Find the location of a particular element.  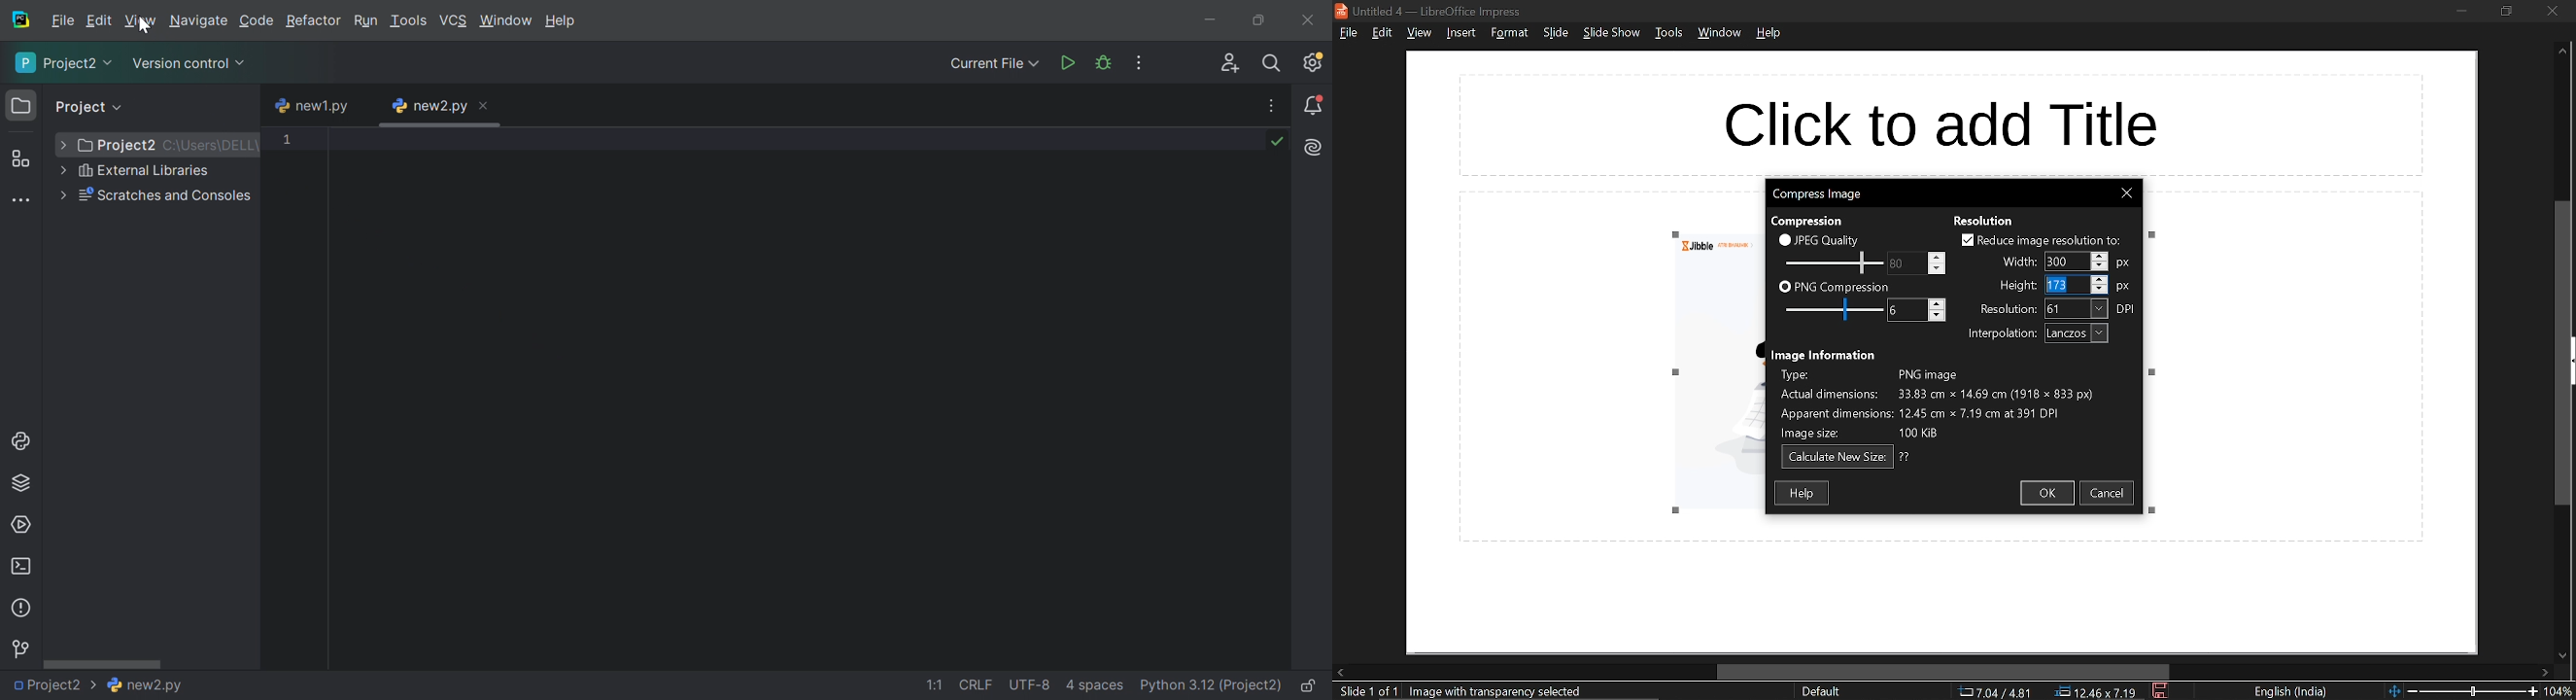

text is located at coordinates (2018, 286).